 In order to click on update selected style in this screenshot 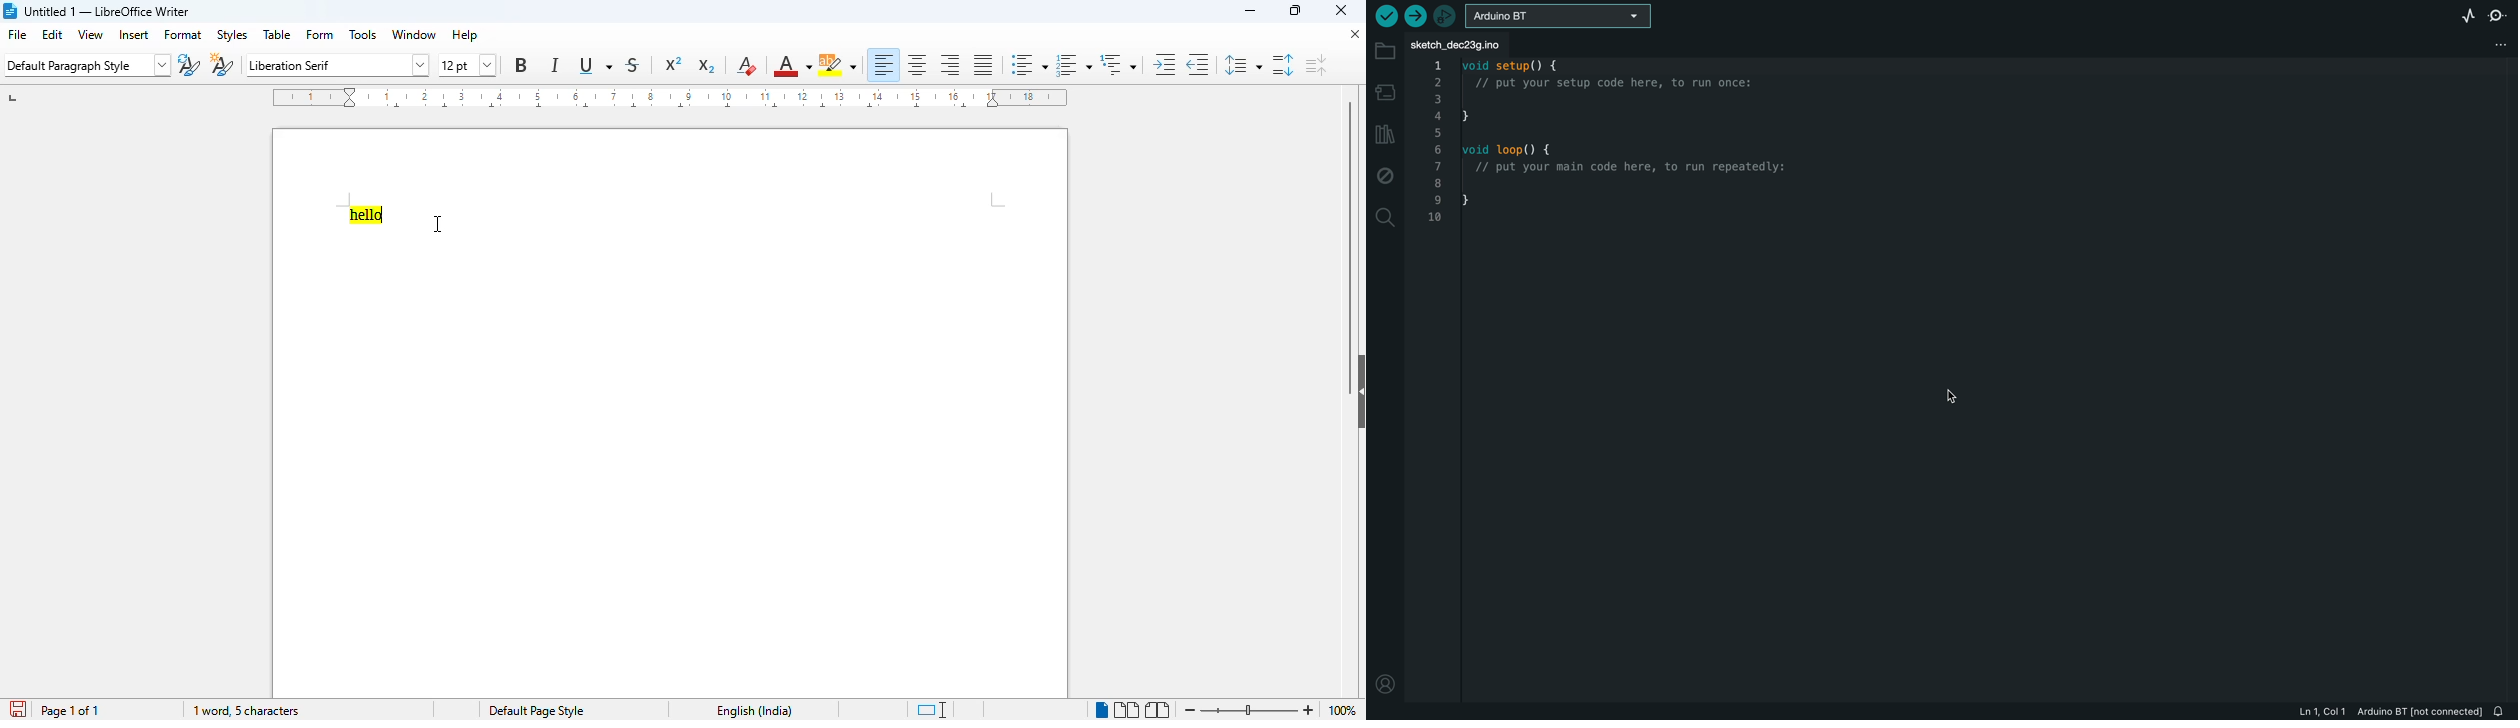, I will do `click(189, 65)`.